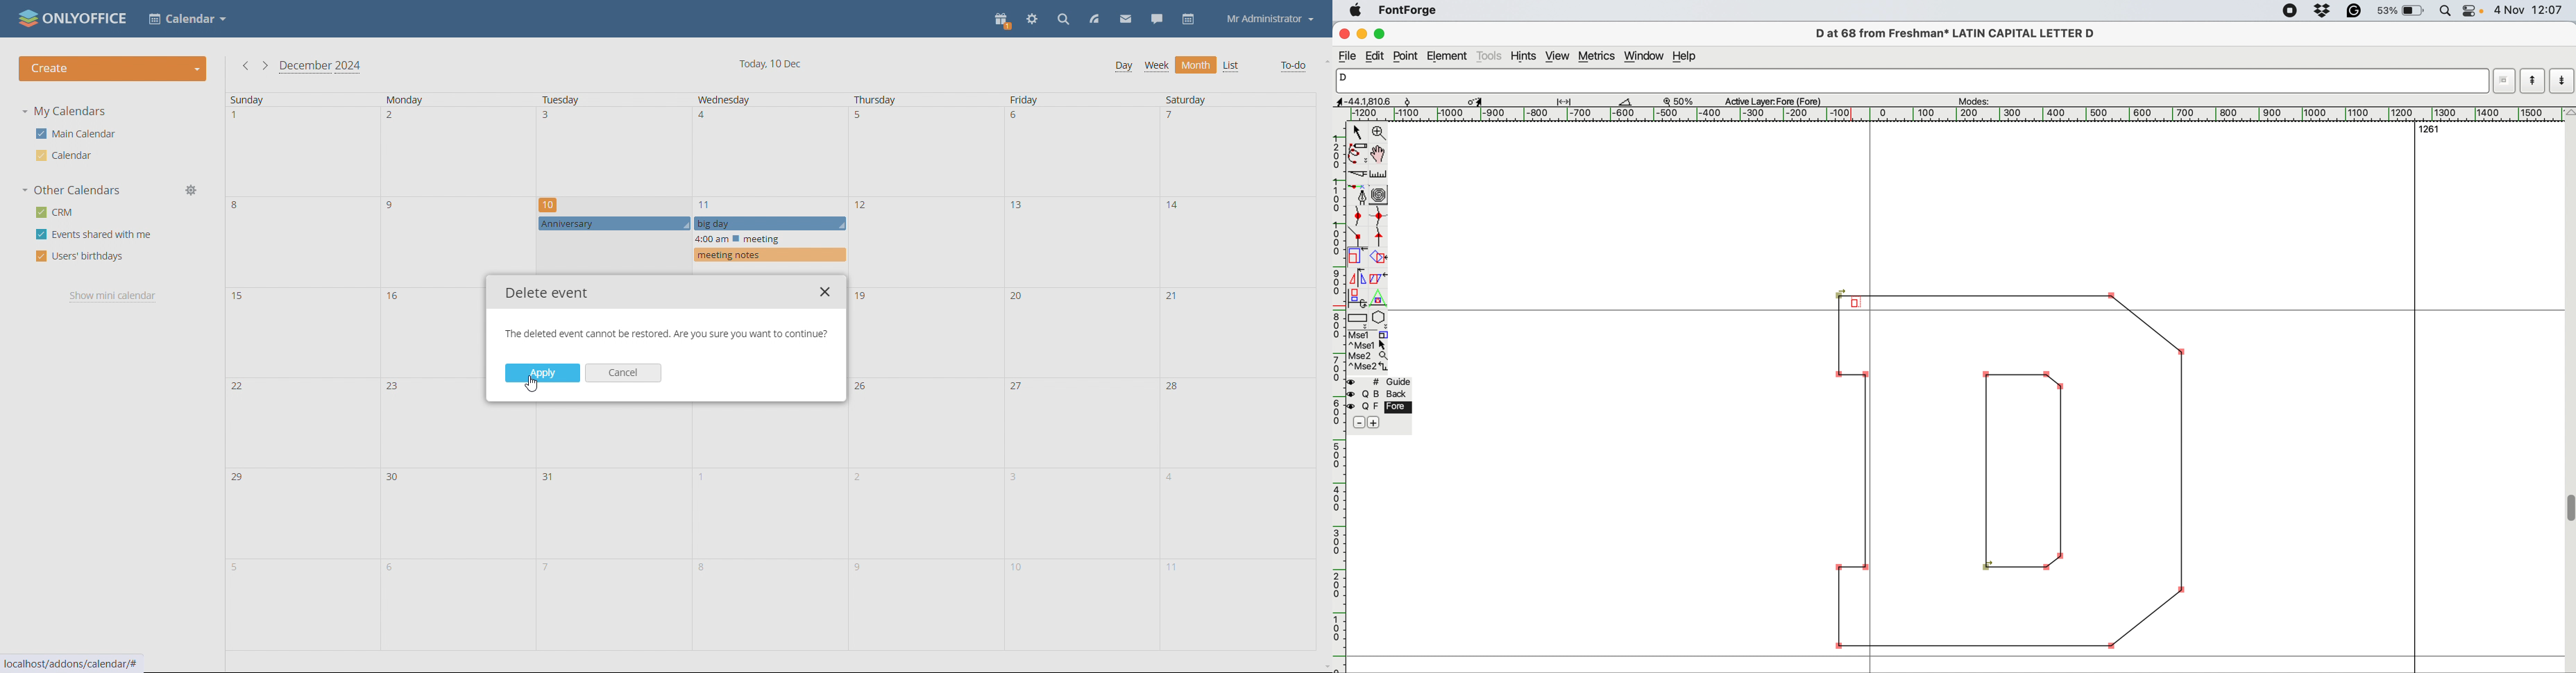  Describe the element at coordinates (1368, 368) in the screenshot. I see `^Mse2` at that location.